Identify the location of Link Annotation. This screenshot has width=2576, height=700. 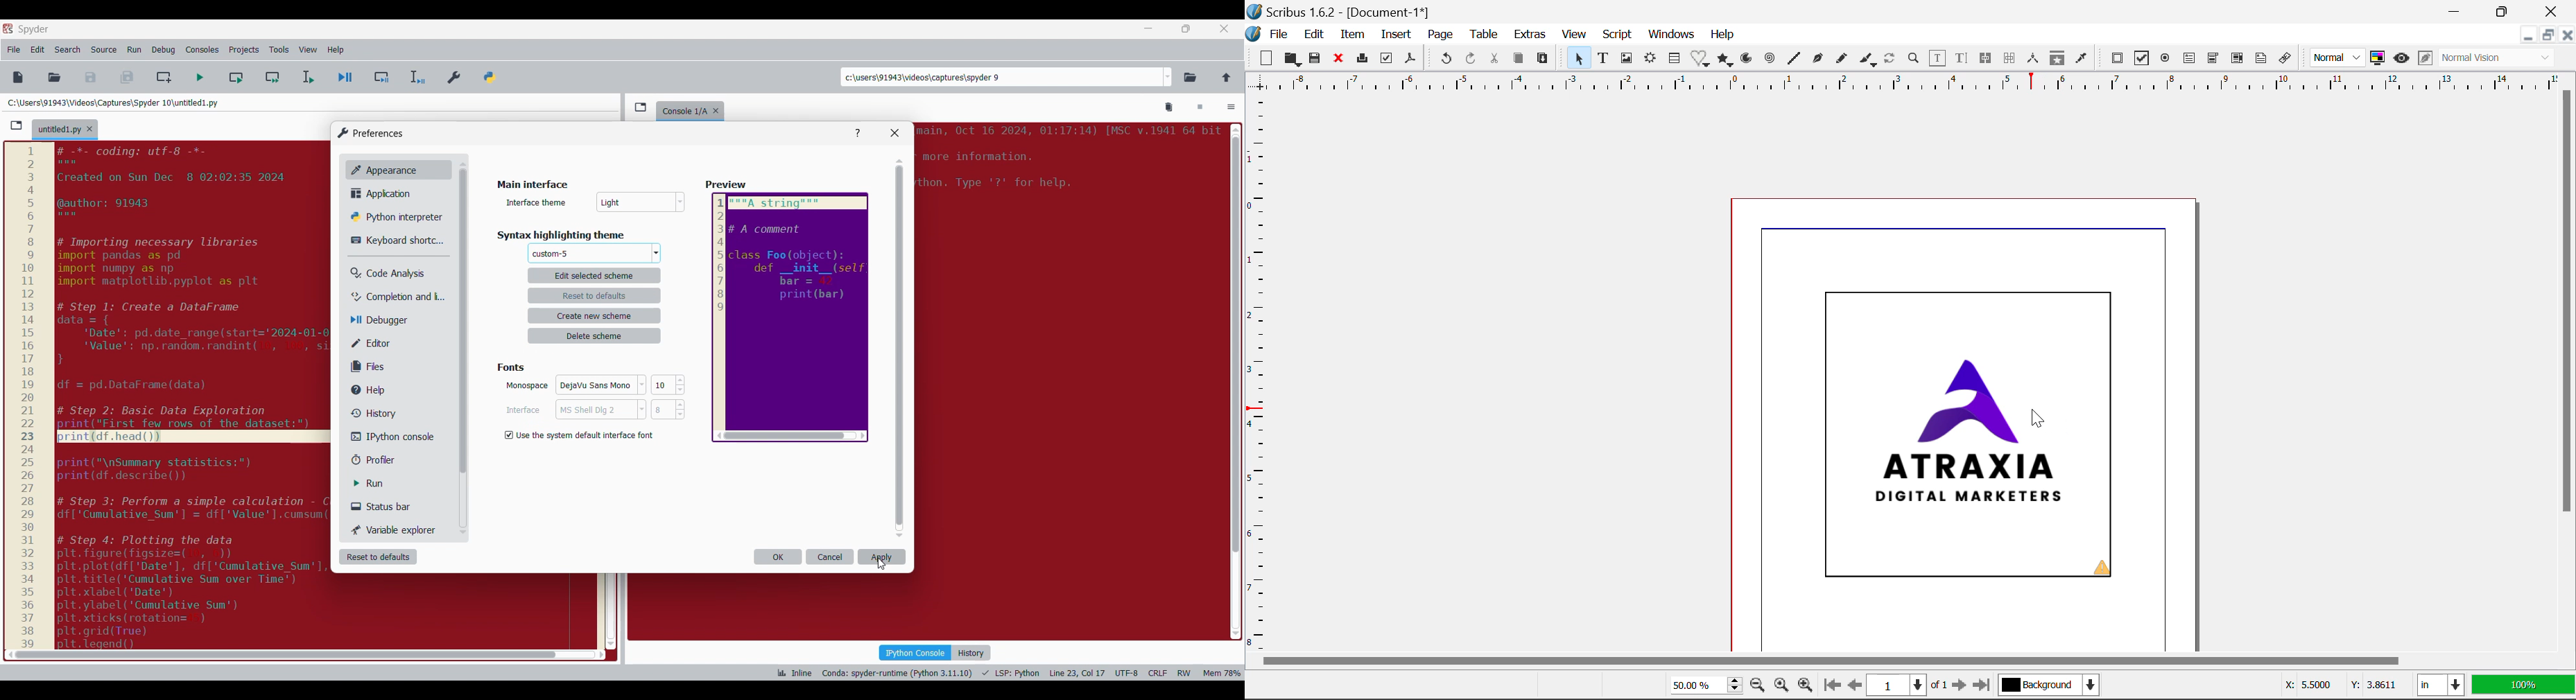
(2288, 60).